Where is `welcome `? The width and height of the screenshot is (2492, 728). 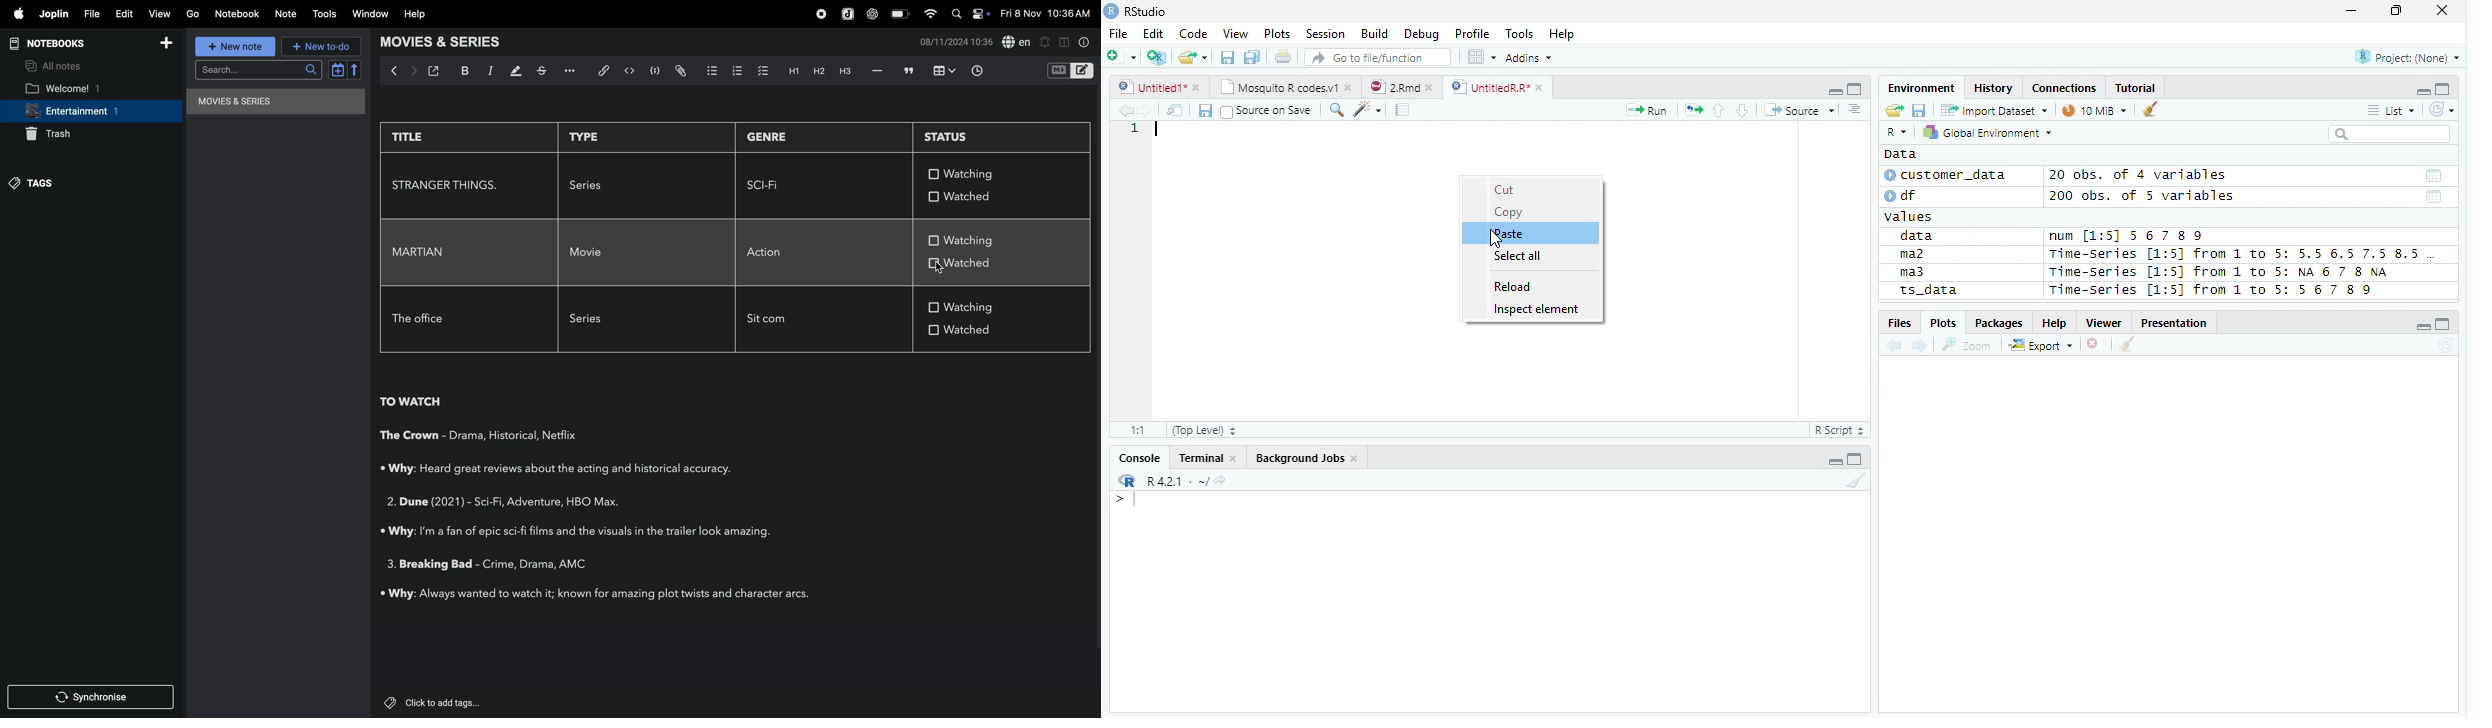 welcome  is located at coordinates (80, 88).